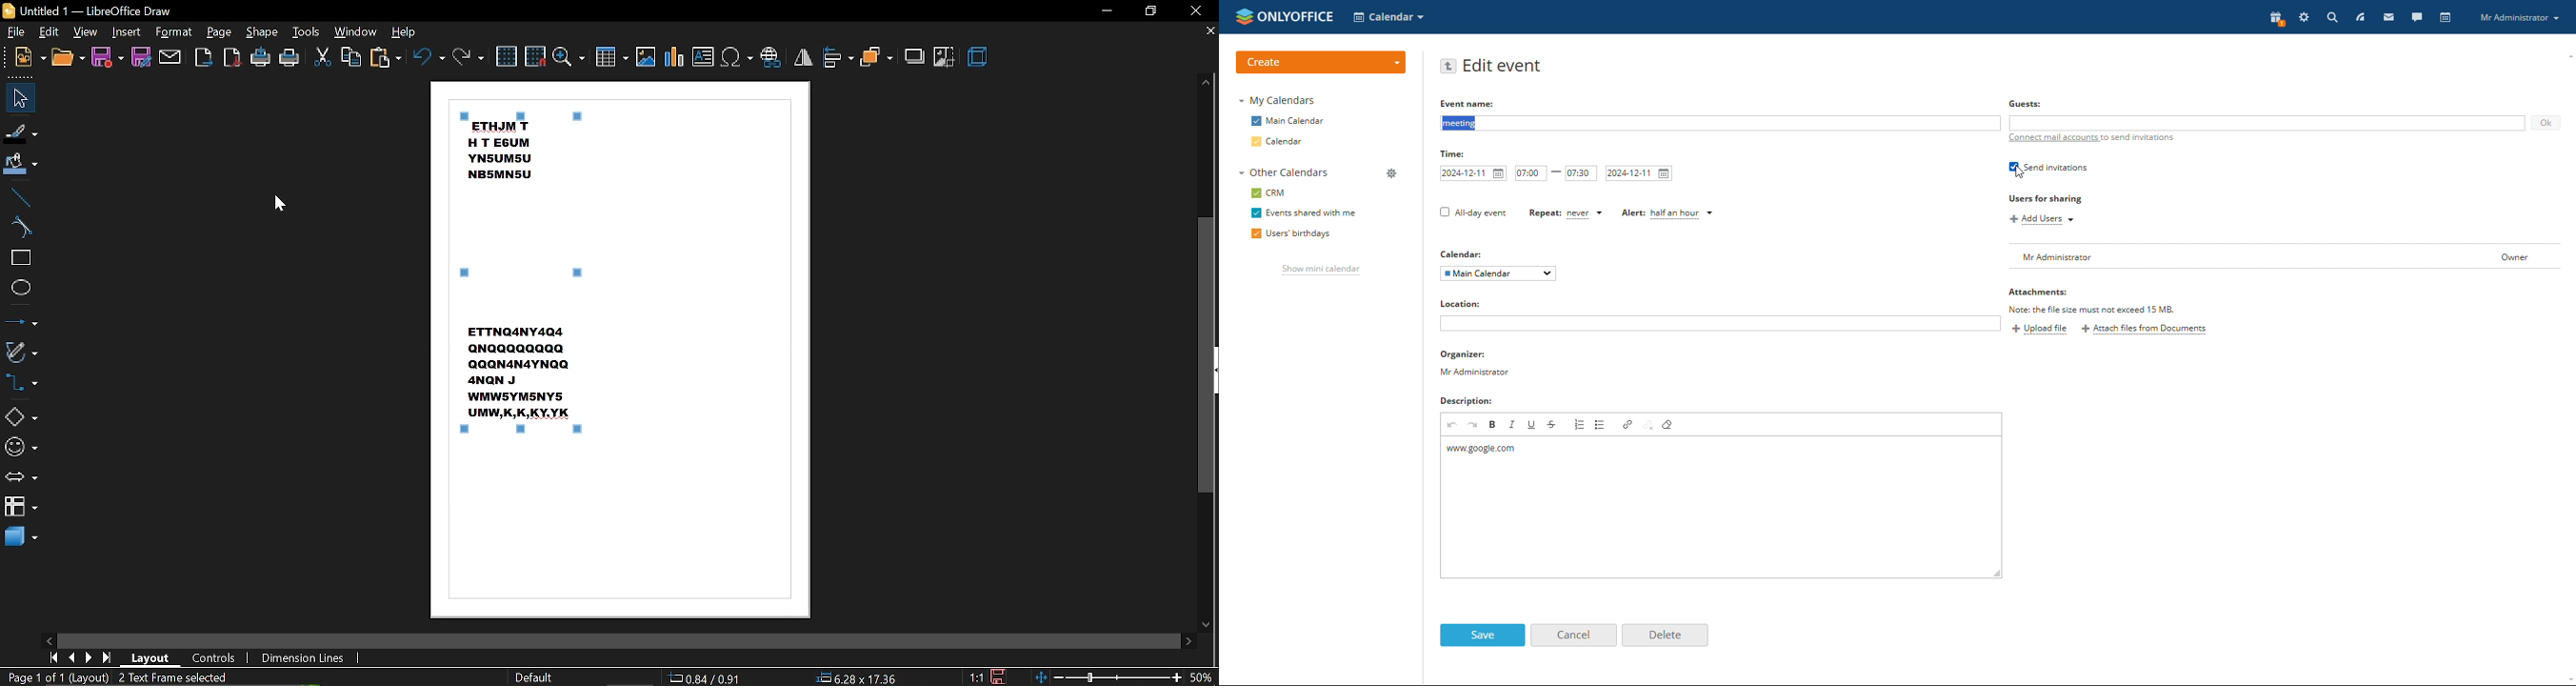 The height and width of the screenshot is (700, 2576). I want to click on selct calendar, so click(1389, 17).